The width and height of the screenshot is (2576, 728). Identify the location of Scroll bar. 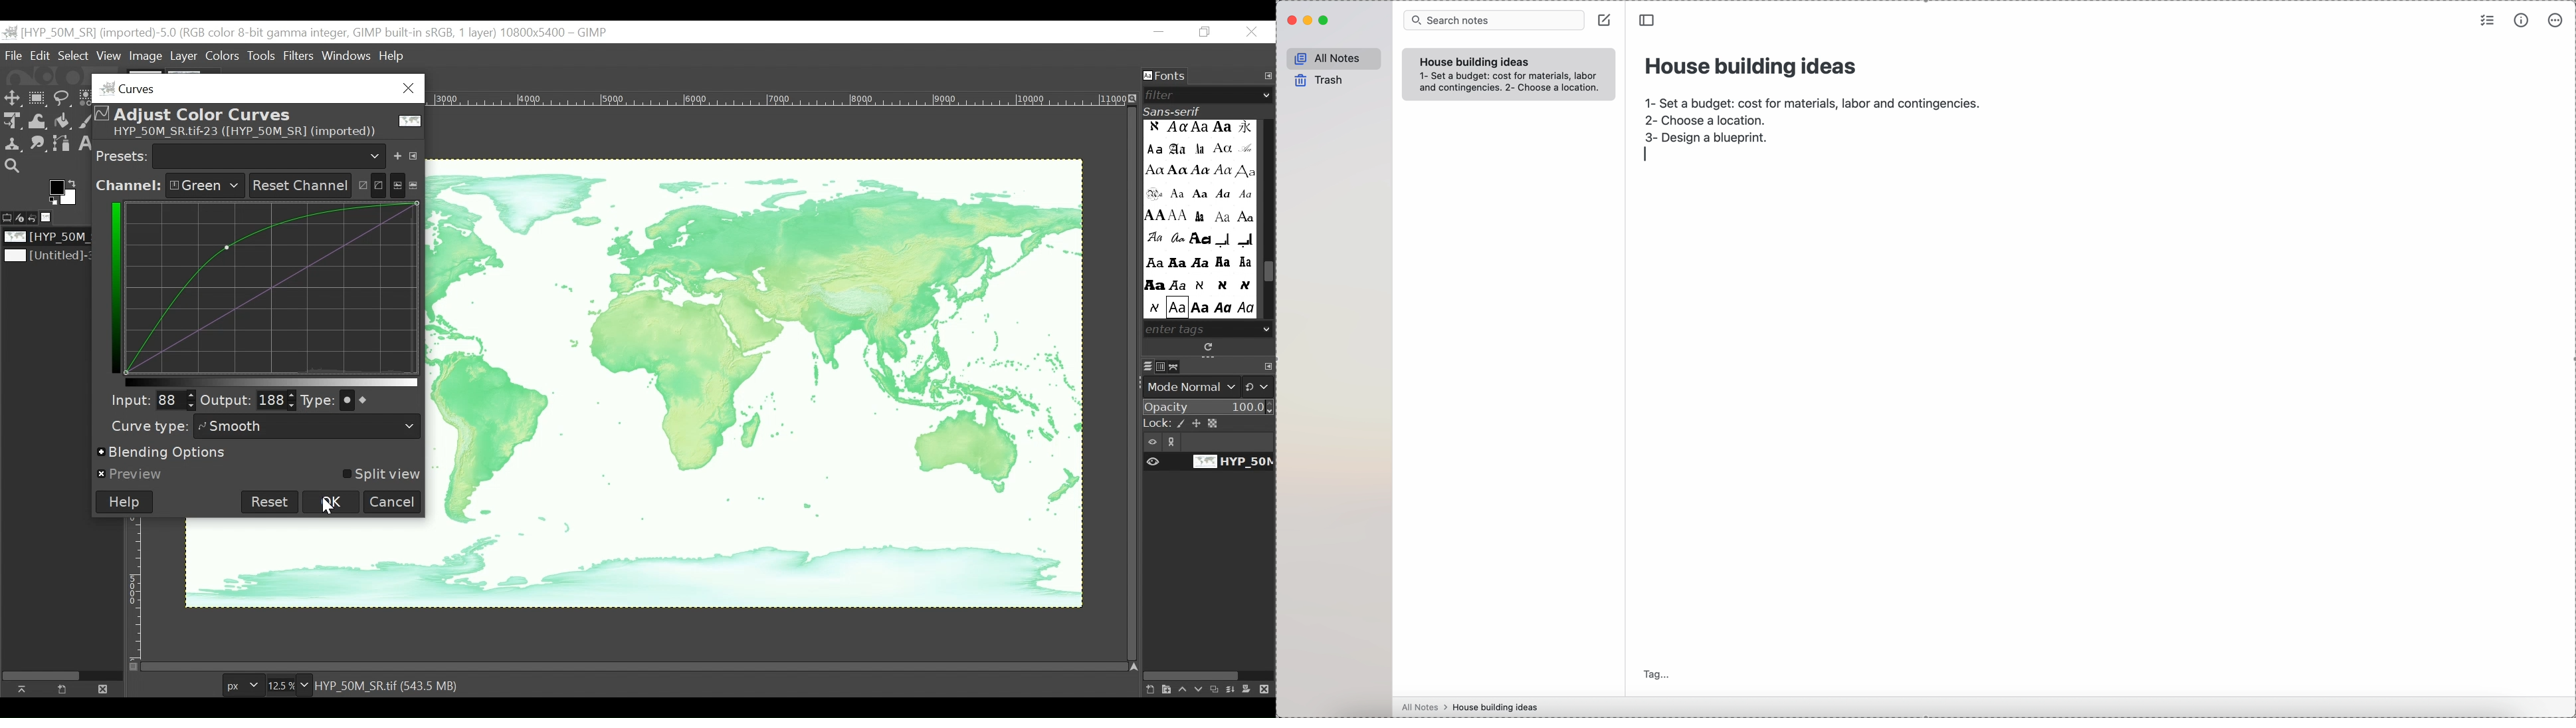
(1268, 274).